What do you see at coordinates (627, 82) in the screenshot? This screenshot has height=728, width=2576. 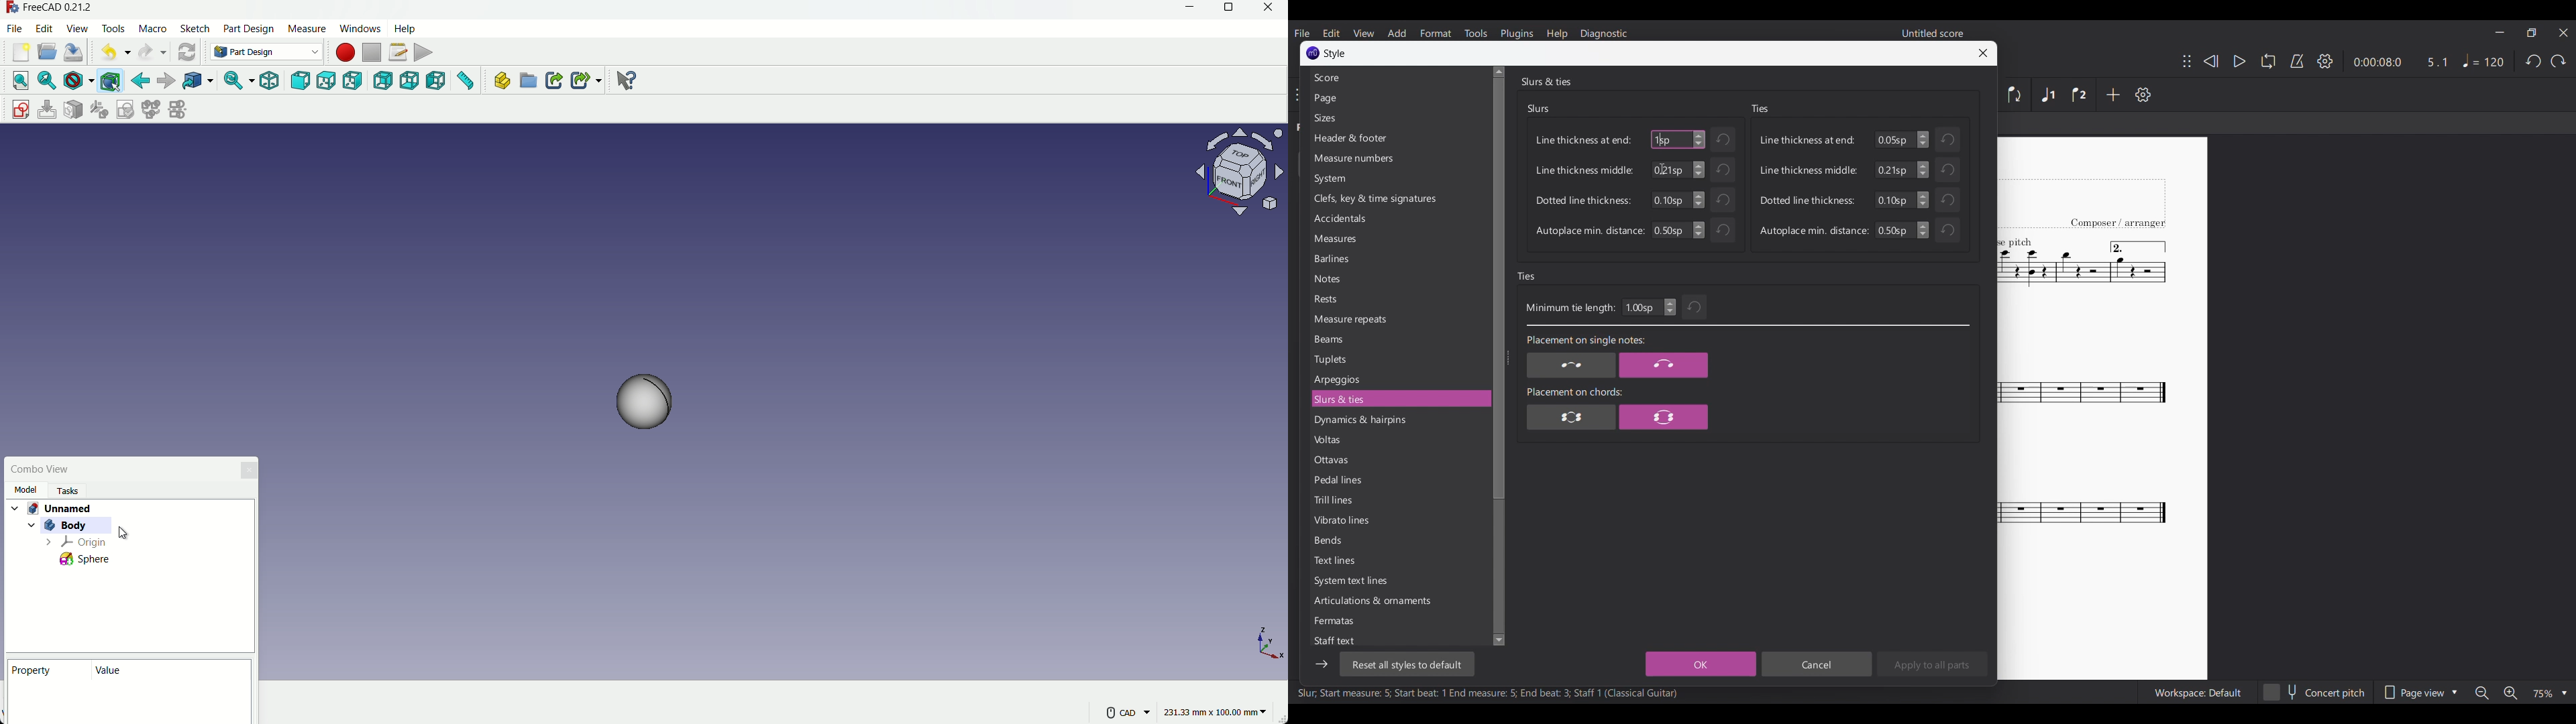 I see `help extension` at bounding box center [627, 82].